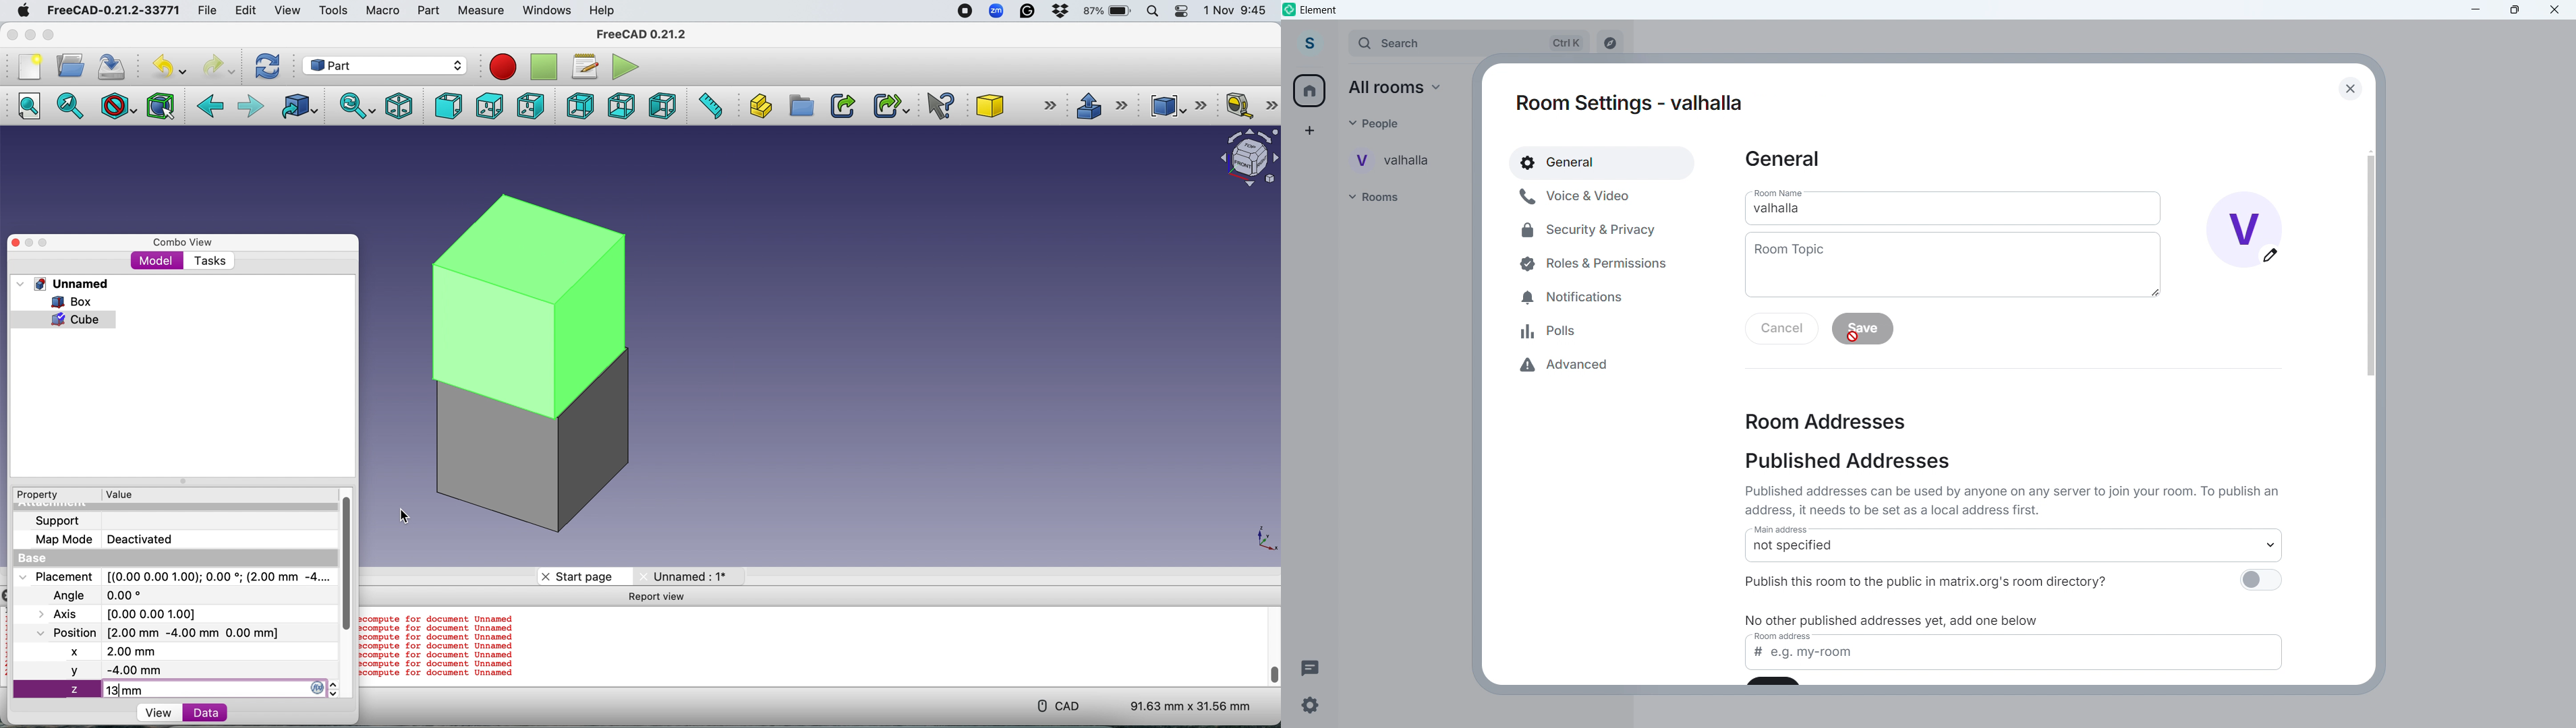 Image resolution: width=2576 pixels, height=728 pixels. Describe the element at coordinates (489, 107) in the screenshot. I see `Top` at that location.